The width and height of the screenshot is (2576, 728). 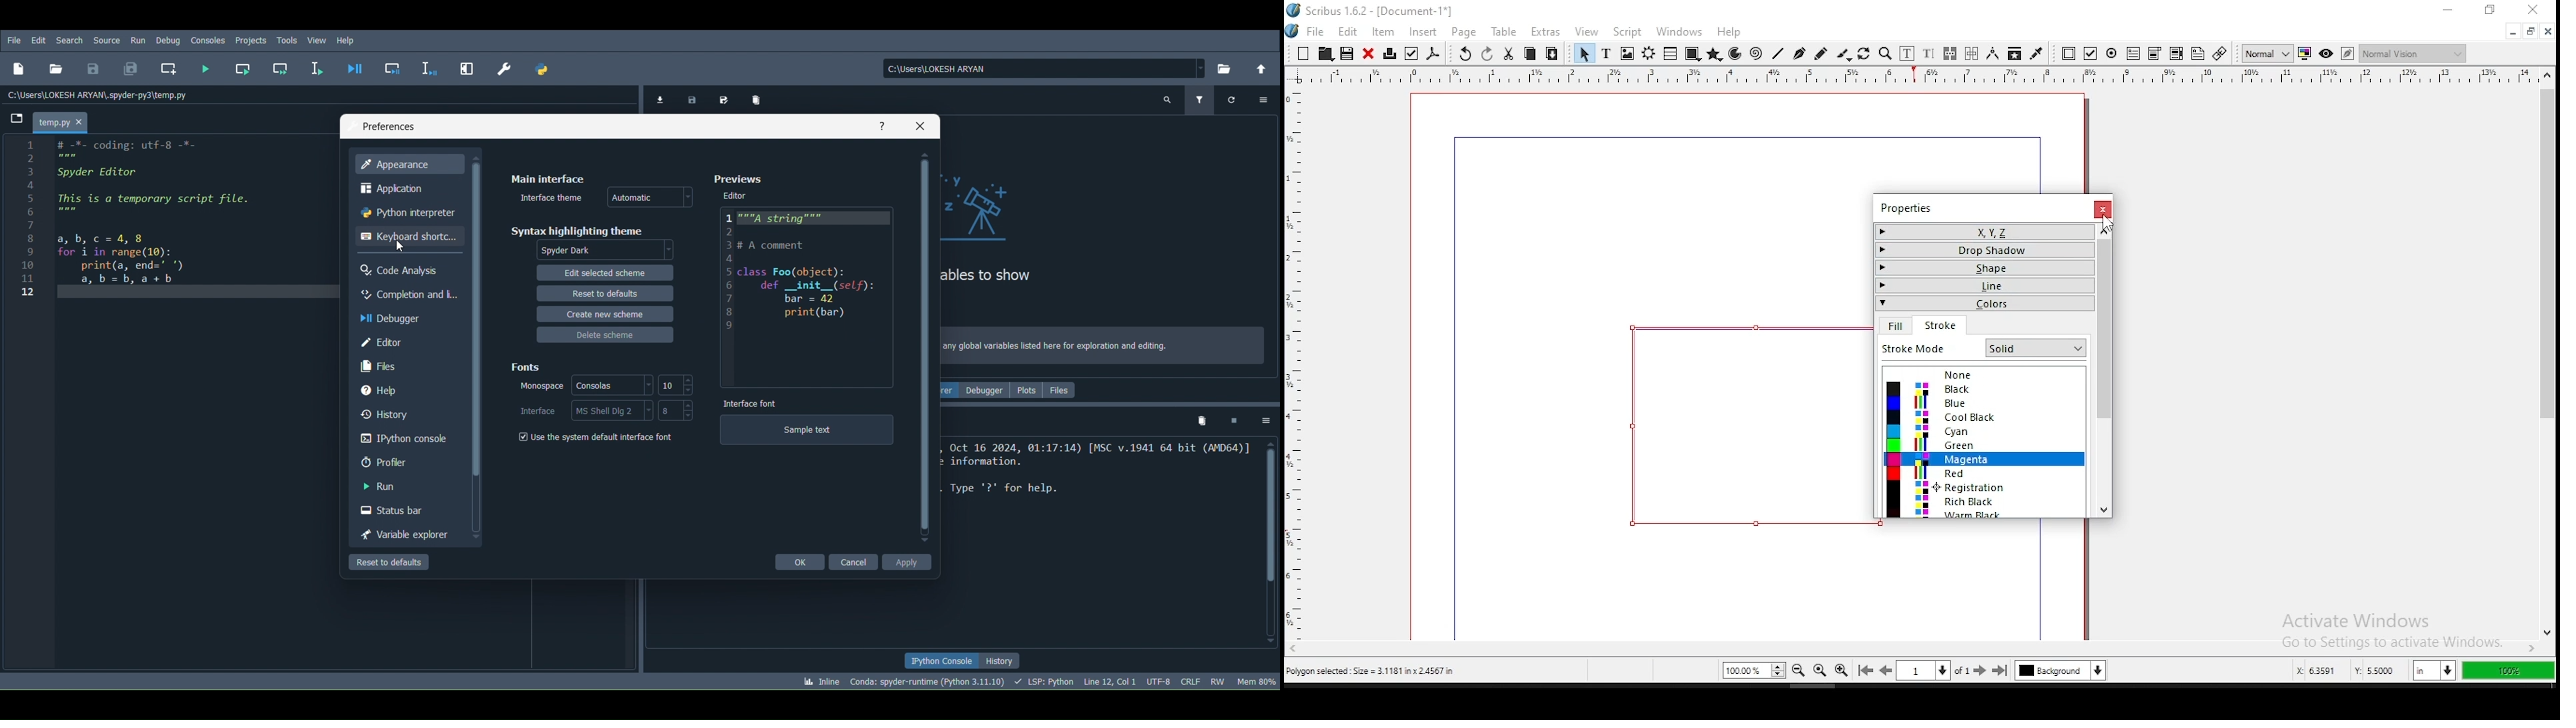 What do you see at coordinates (1324, 53) in the screenshot?
I see `open` at bounding box center [1324, 53].